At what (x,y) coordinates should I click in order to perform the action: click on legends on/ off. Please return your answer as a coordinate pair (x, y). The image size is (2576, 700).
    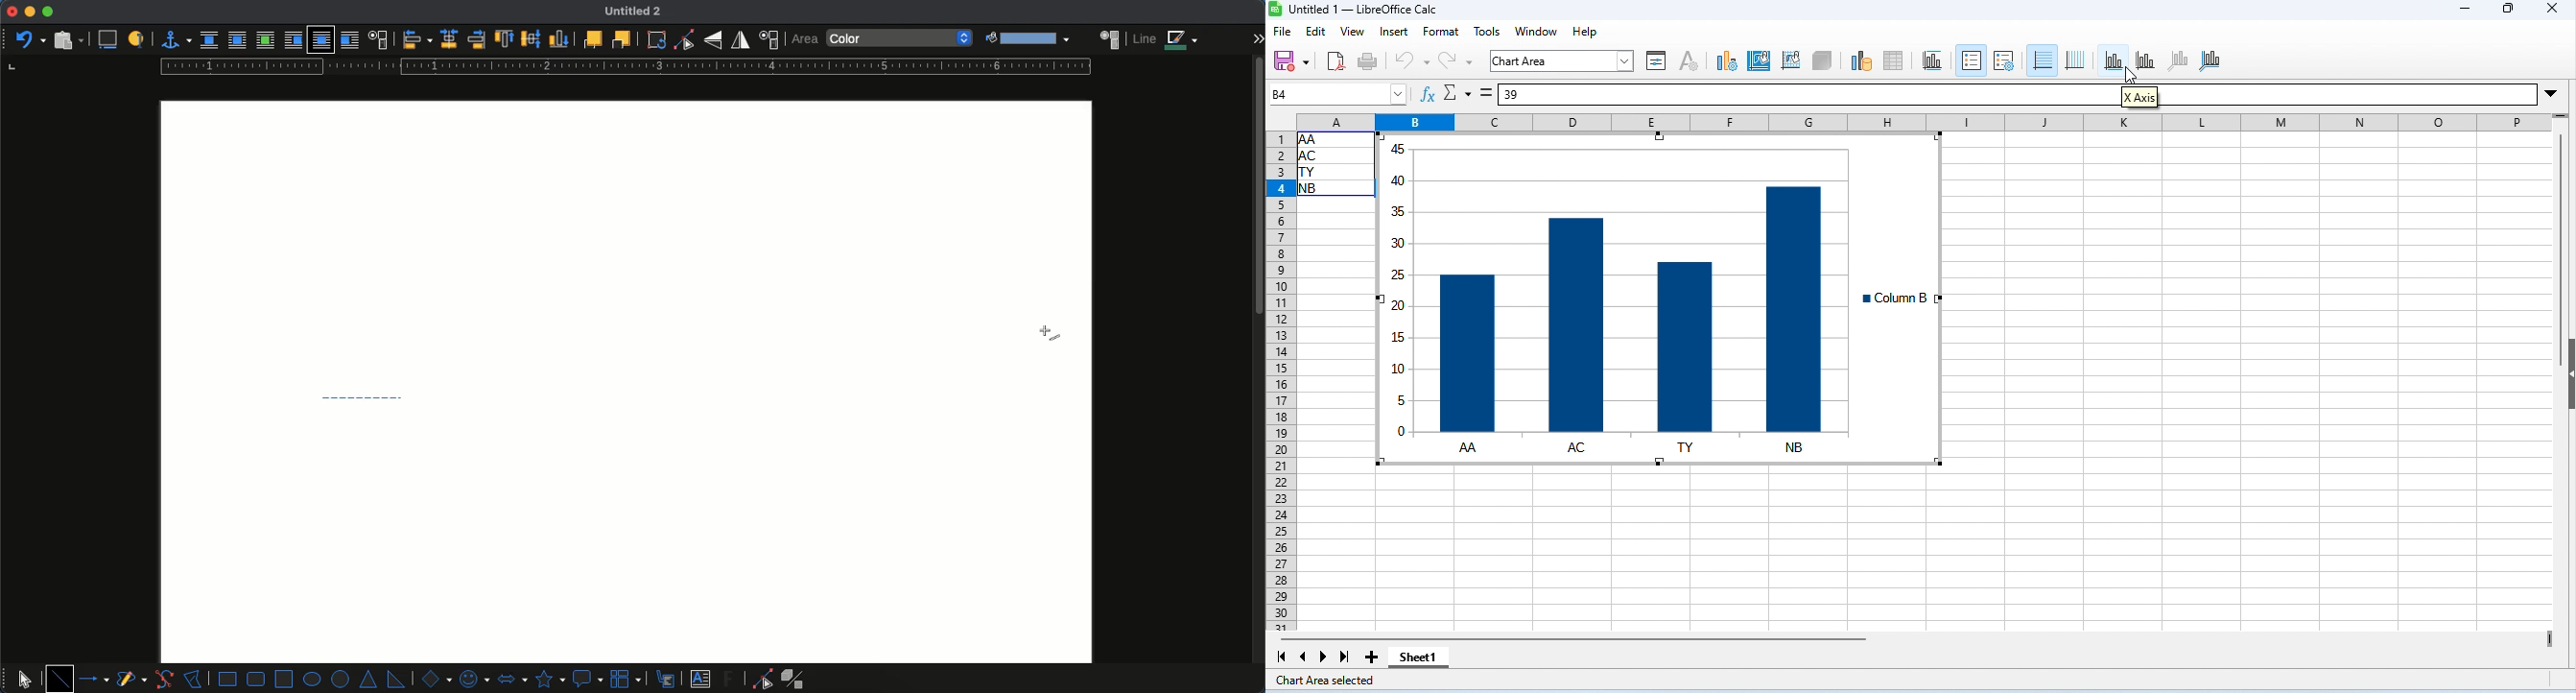
    Looking at the image, I should click on (1973, 61).